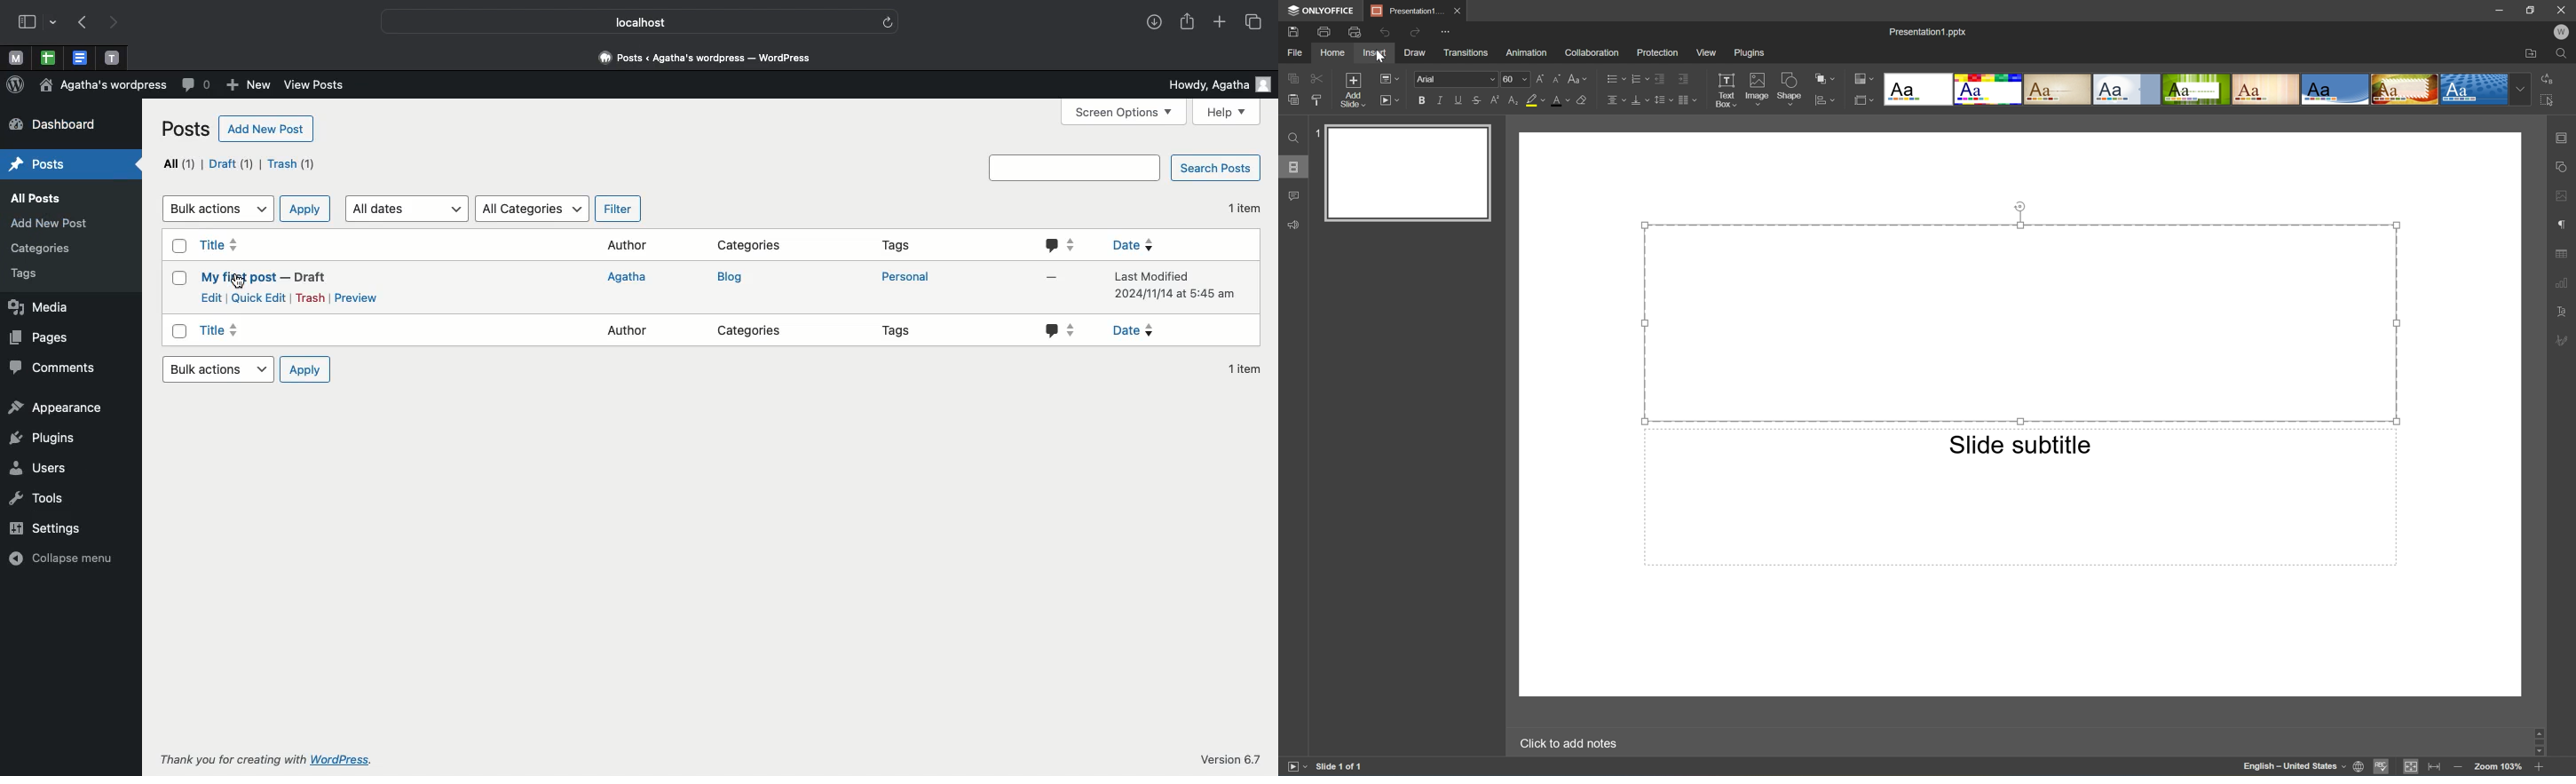 Image resolution: width=2576 pixels, height=784 pixels. I want to click on 60, so click(1509, 78).